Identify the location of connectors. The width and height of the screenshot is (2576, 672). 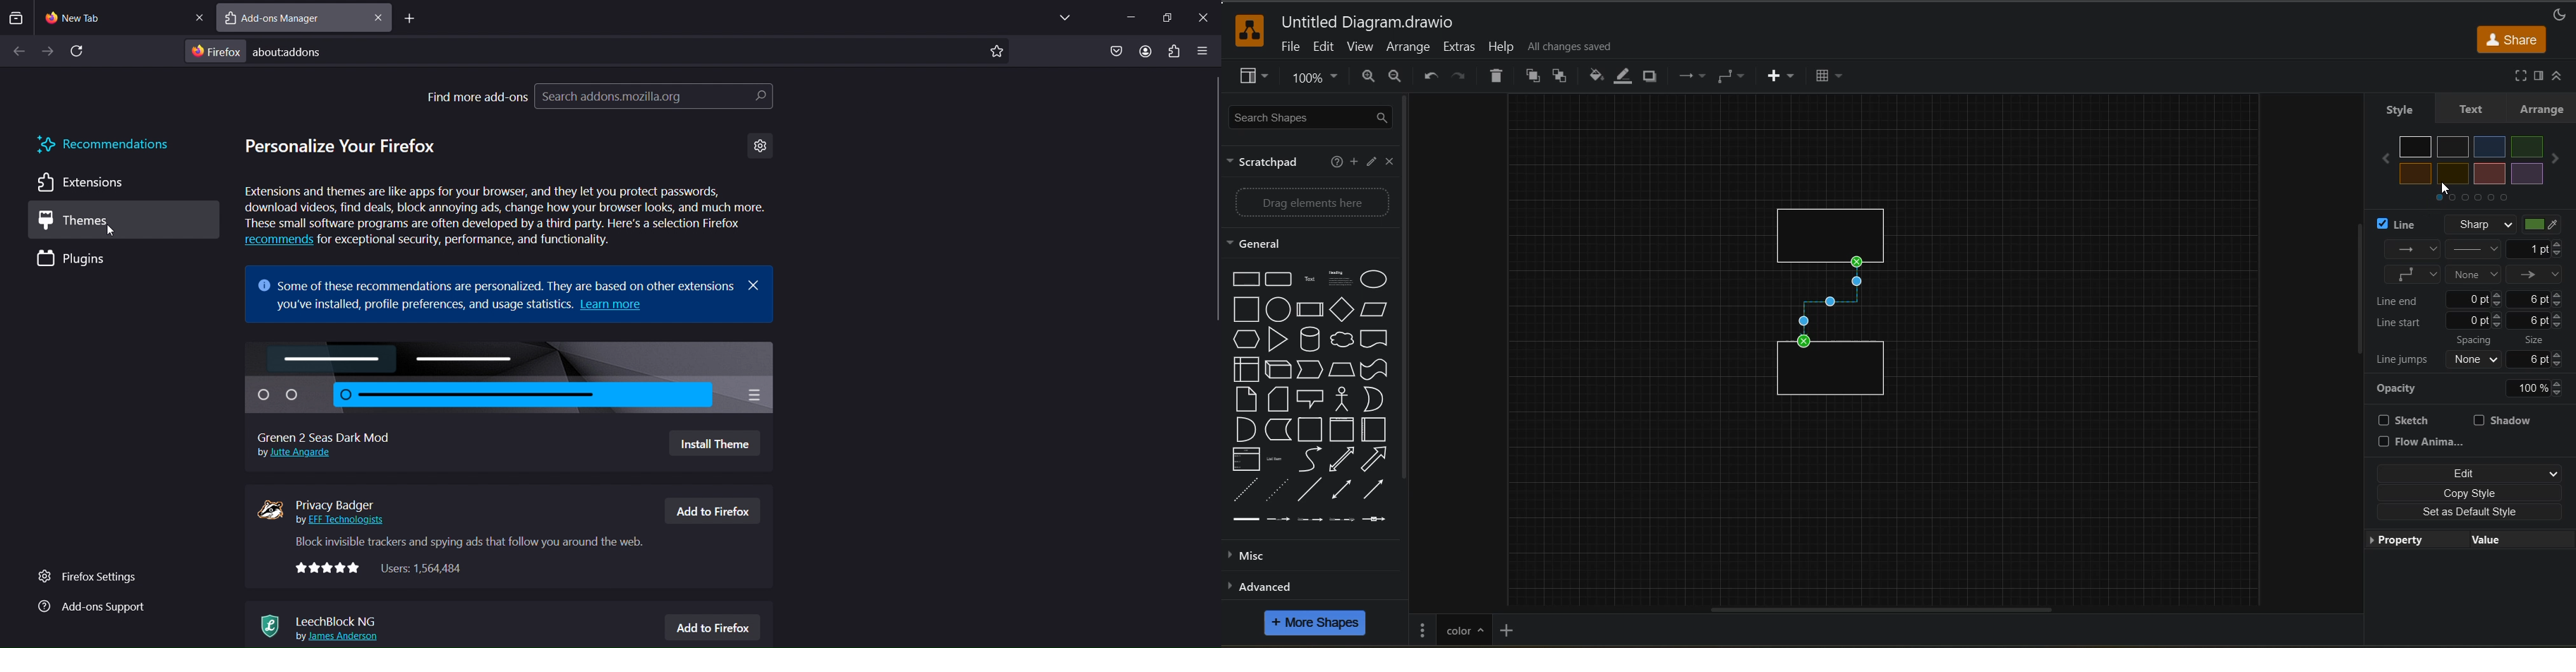
(1733, 76).